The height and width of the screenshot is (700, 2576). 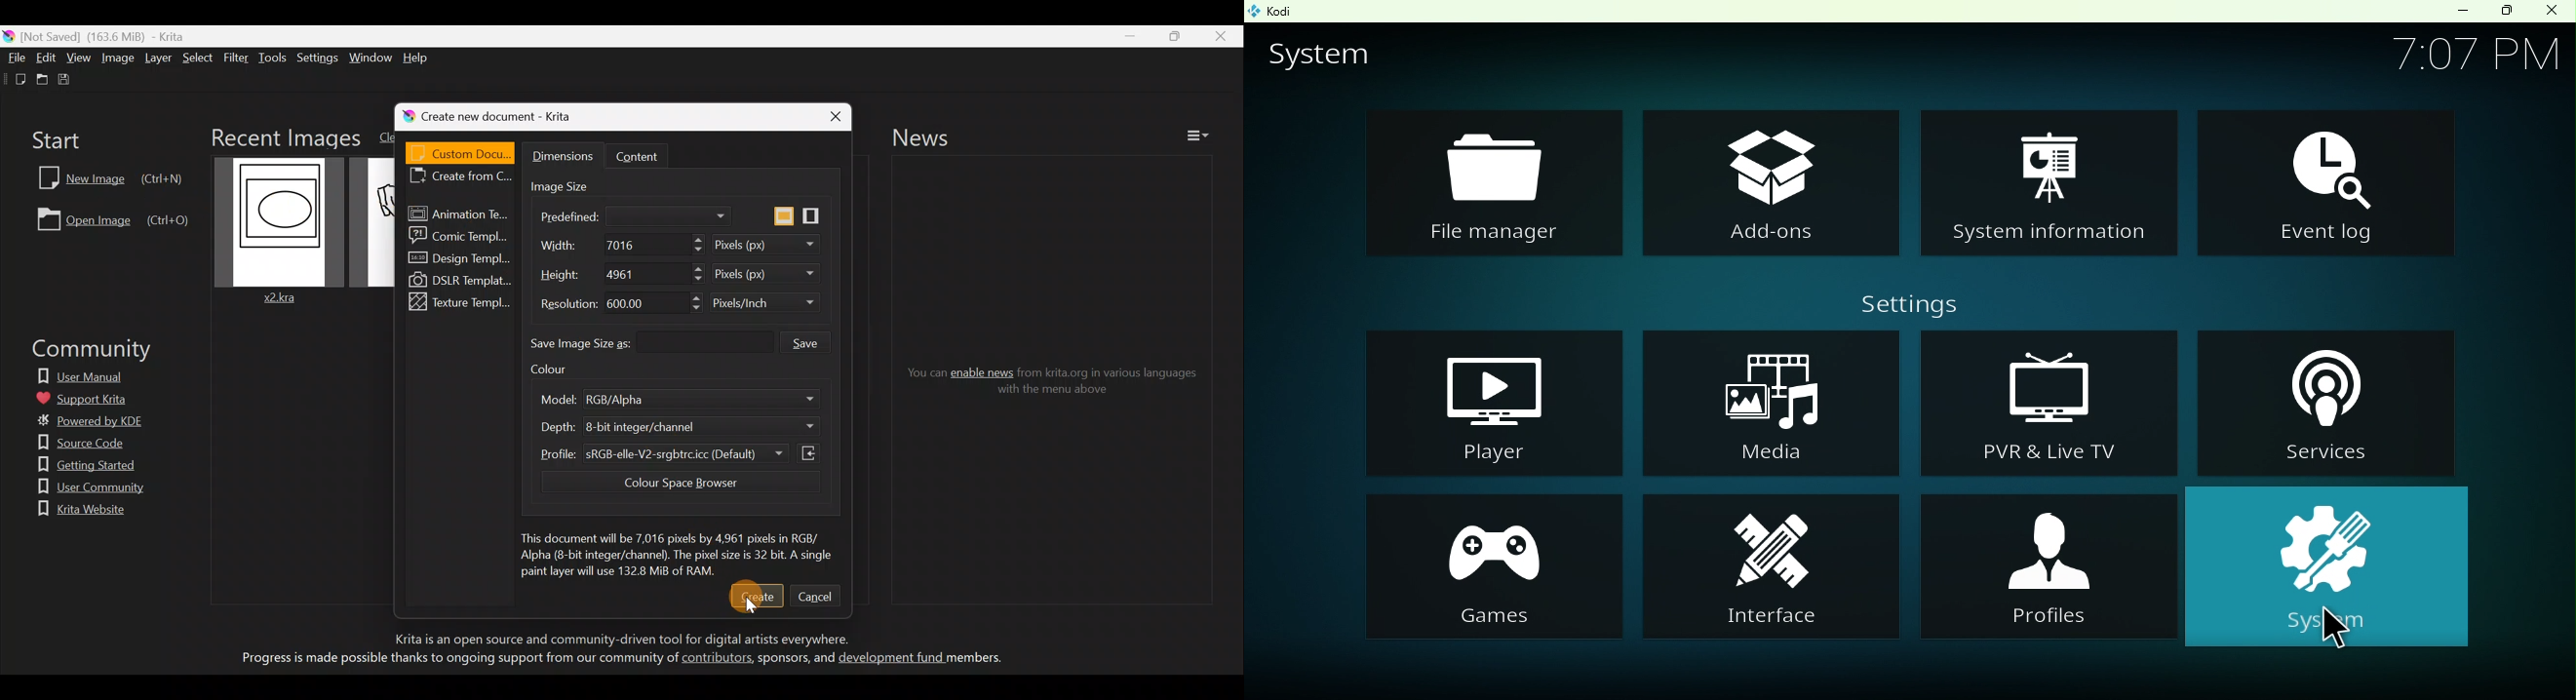 What do you see at coordinates (1490, 187) in the screenshot?
I see `File manager` at bounding box center [1490, 187].